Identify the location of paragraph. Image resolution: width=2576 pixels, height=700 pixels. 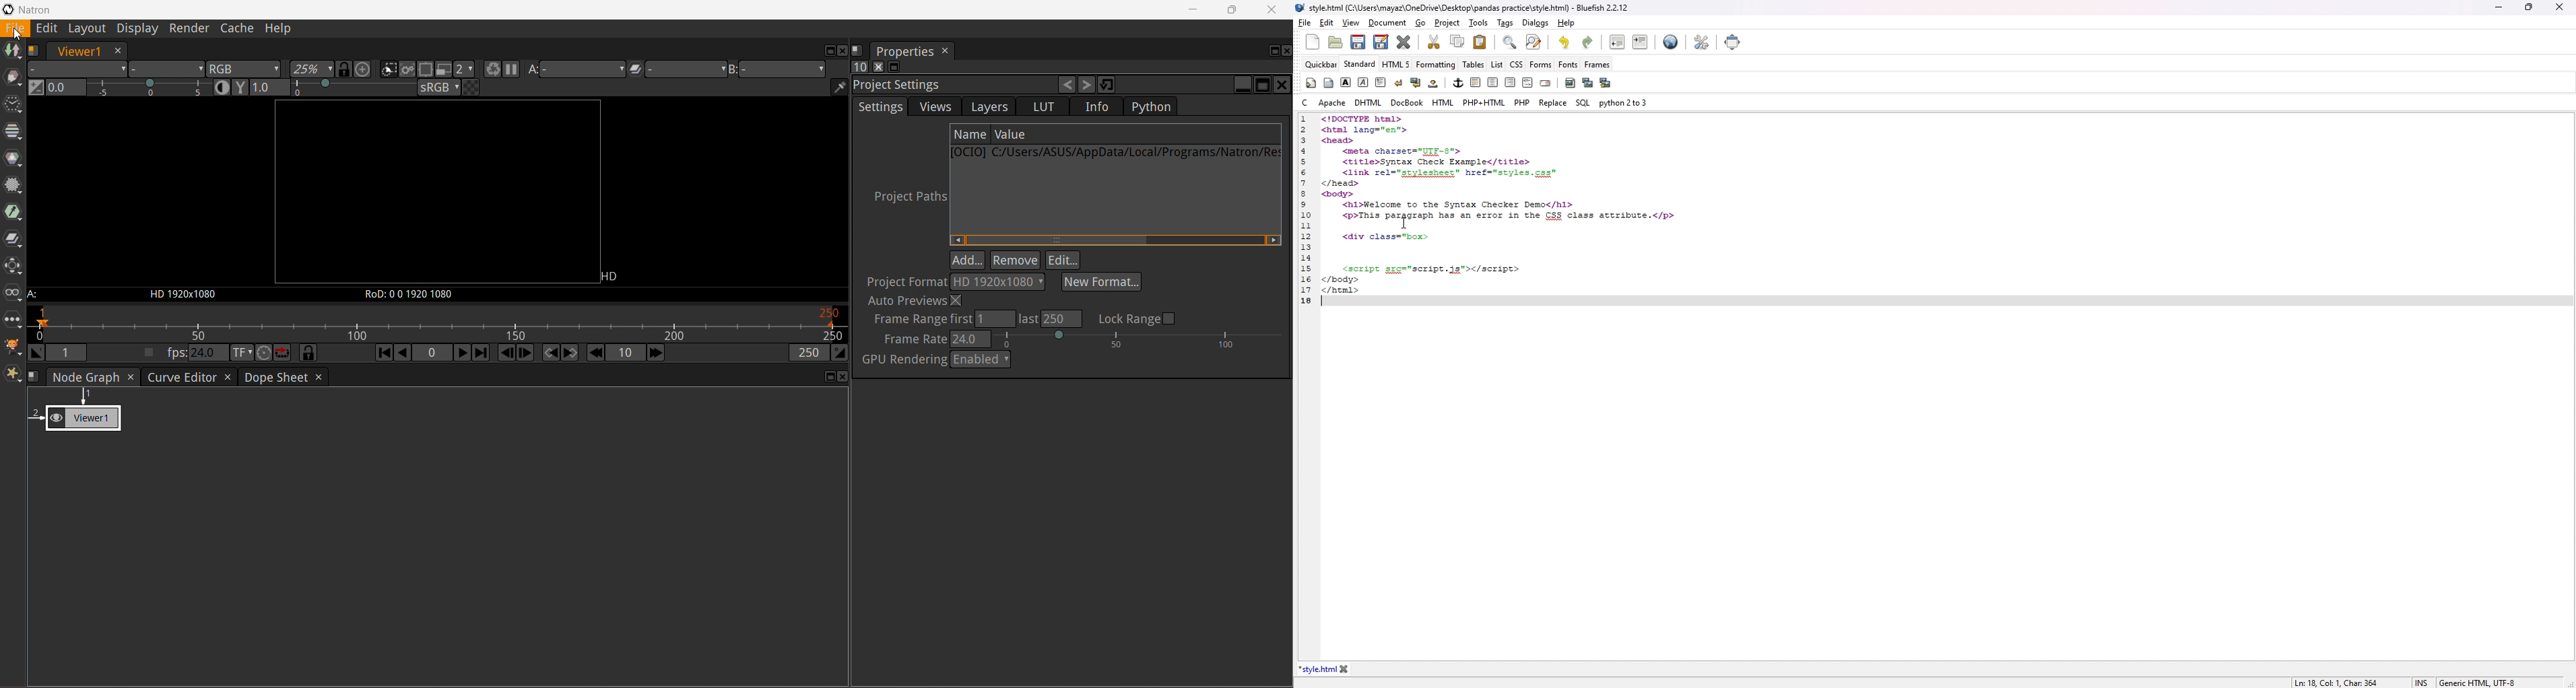
(1381, 83).